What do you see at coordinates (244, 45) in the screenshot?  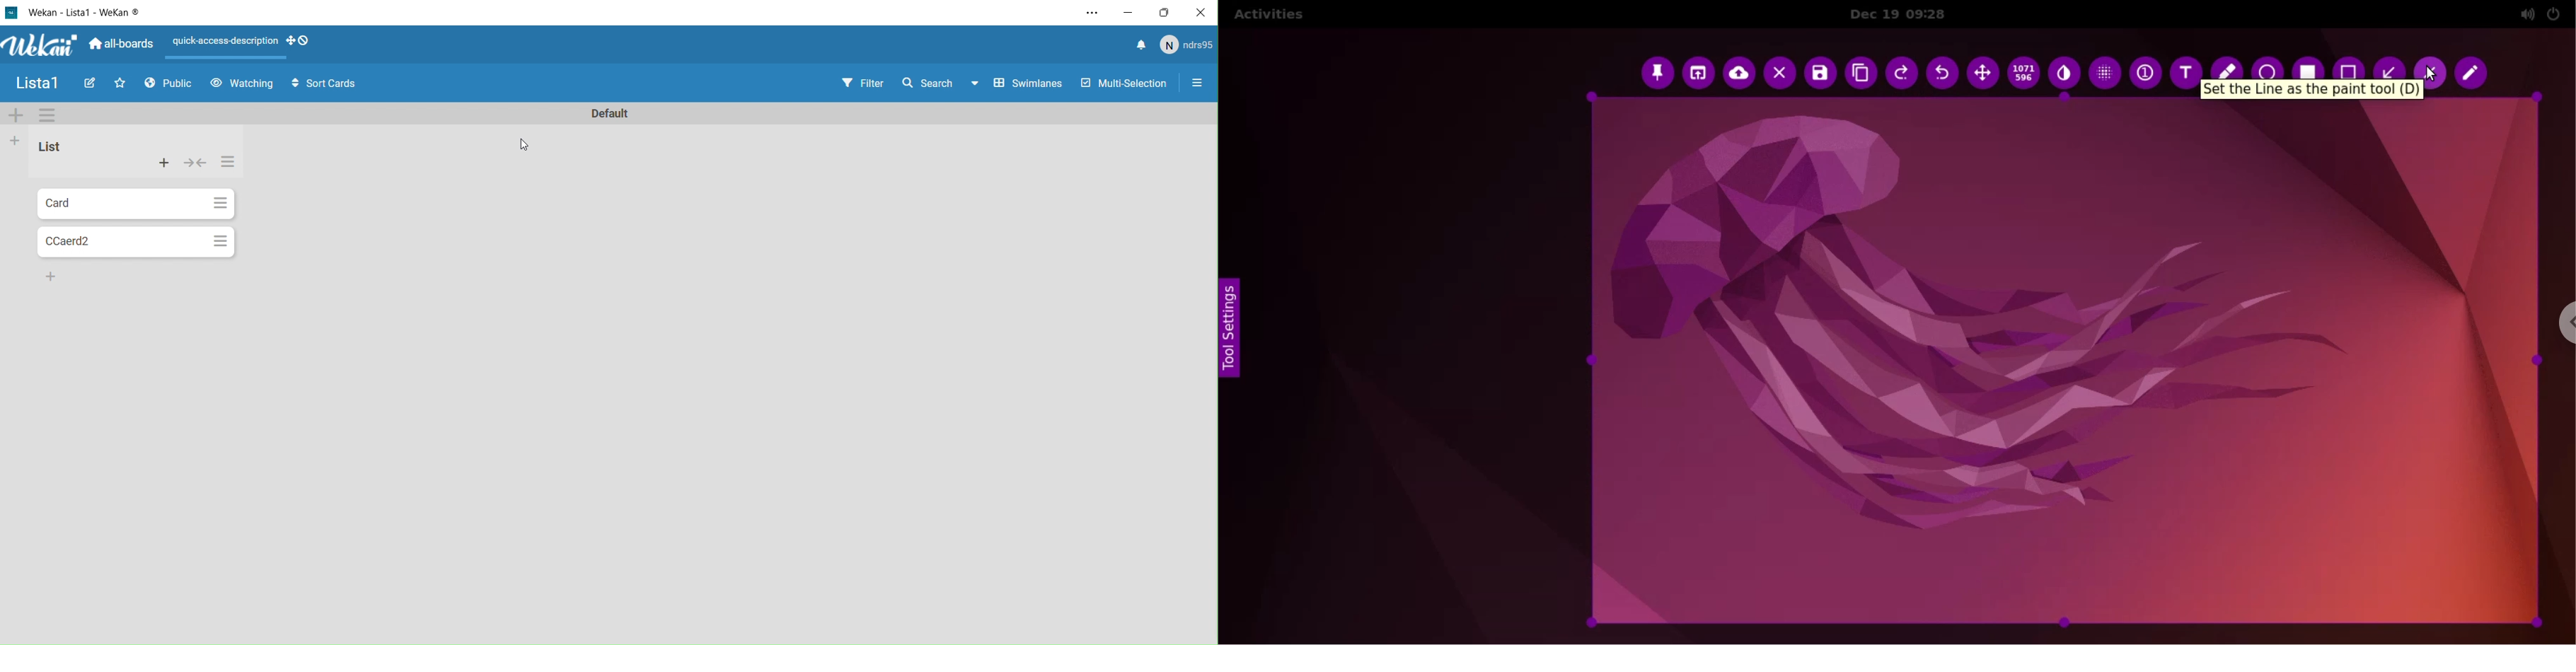 I see `Layout options` at bounding box center [244, 45].